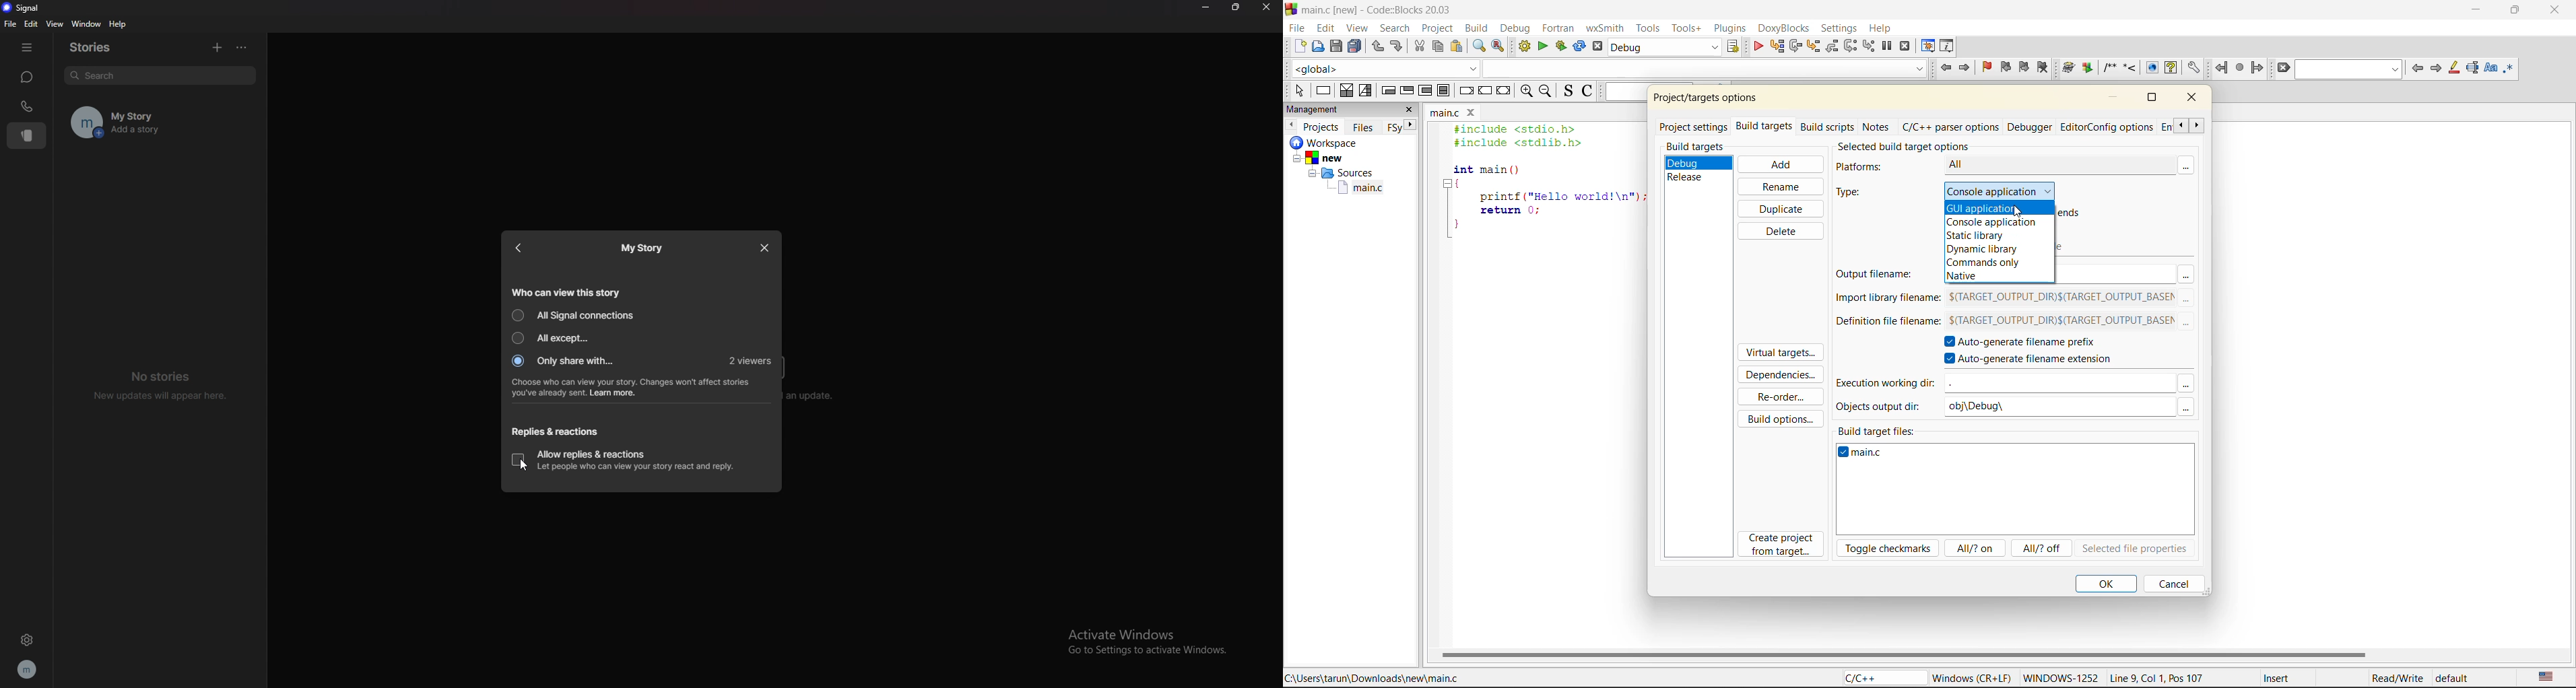  I want to click on all/? on, so click(1976, 547).